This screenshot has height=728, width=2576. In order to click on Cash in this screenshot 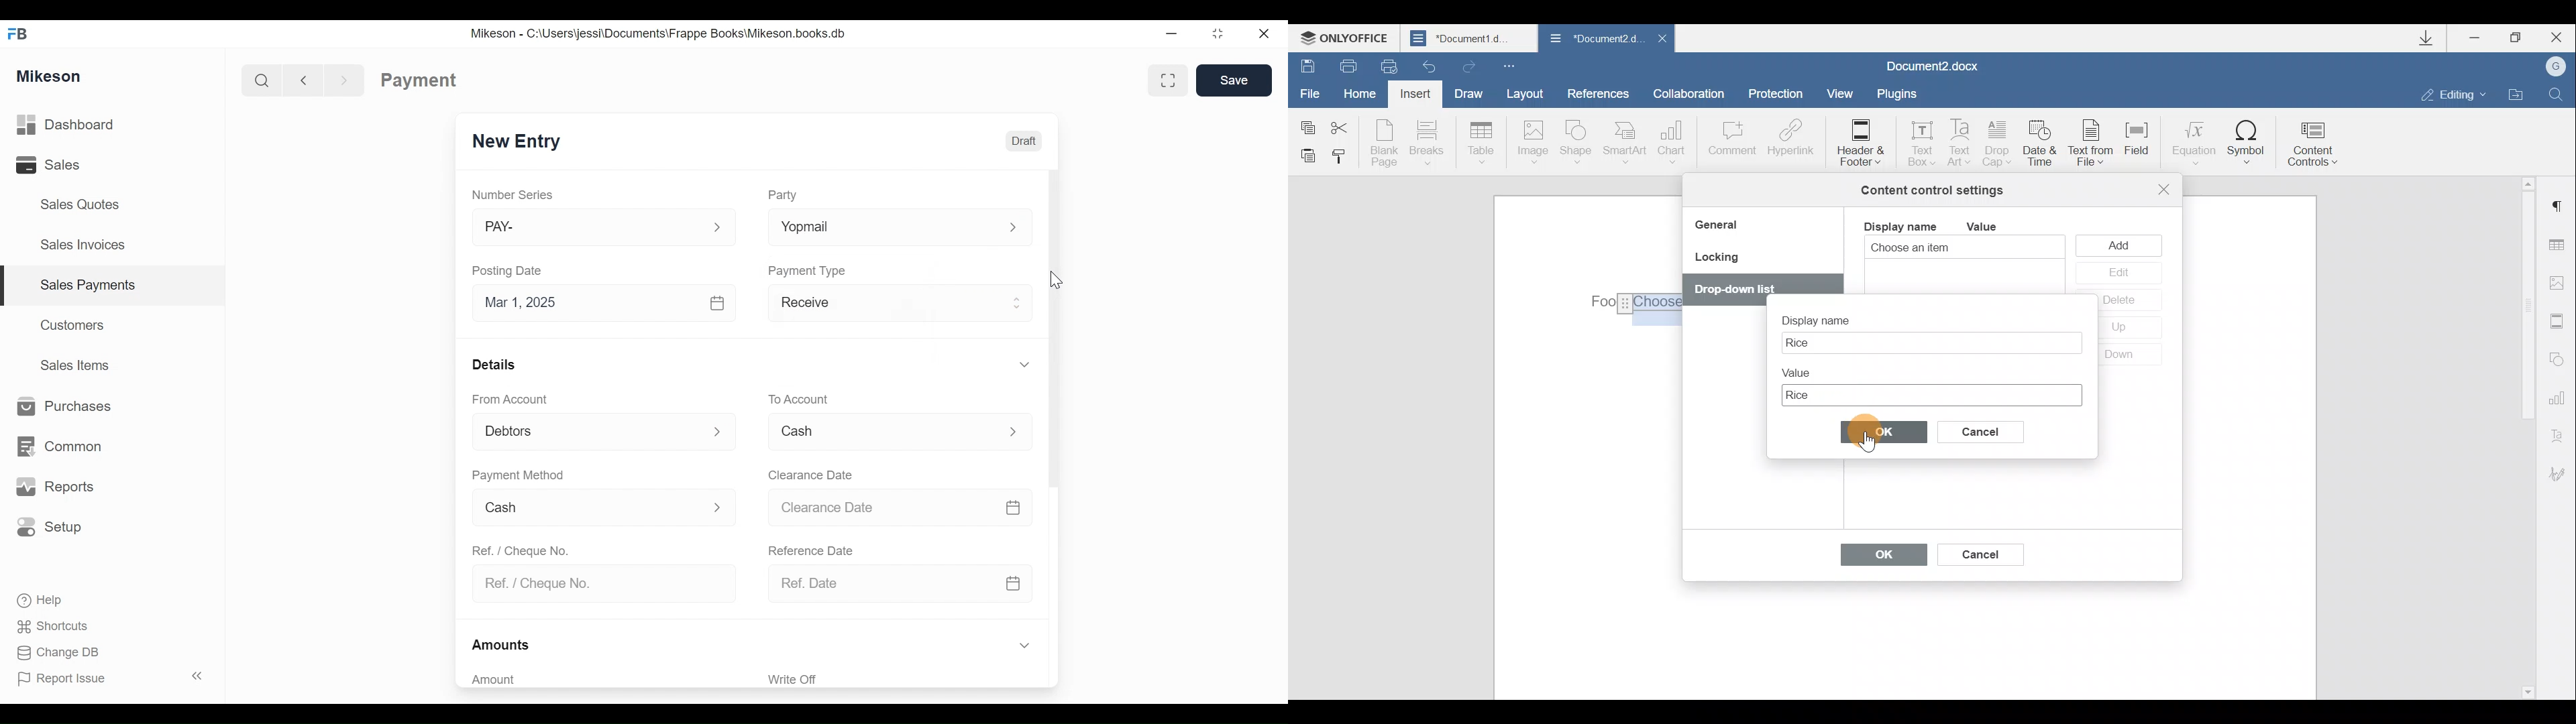, I will do `click(603, 506)`.